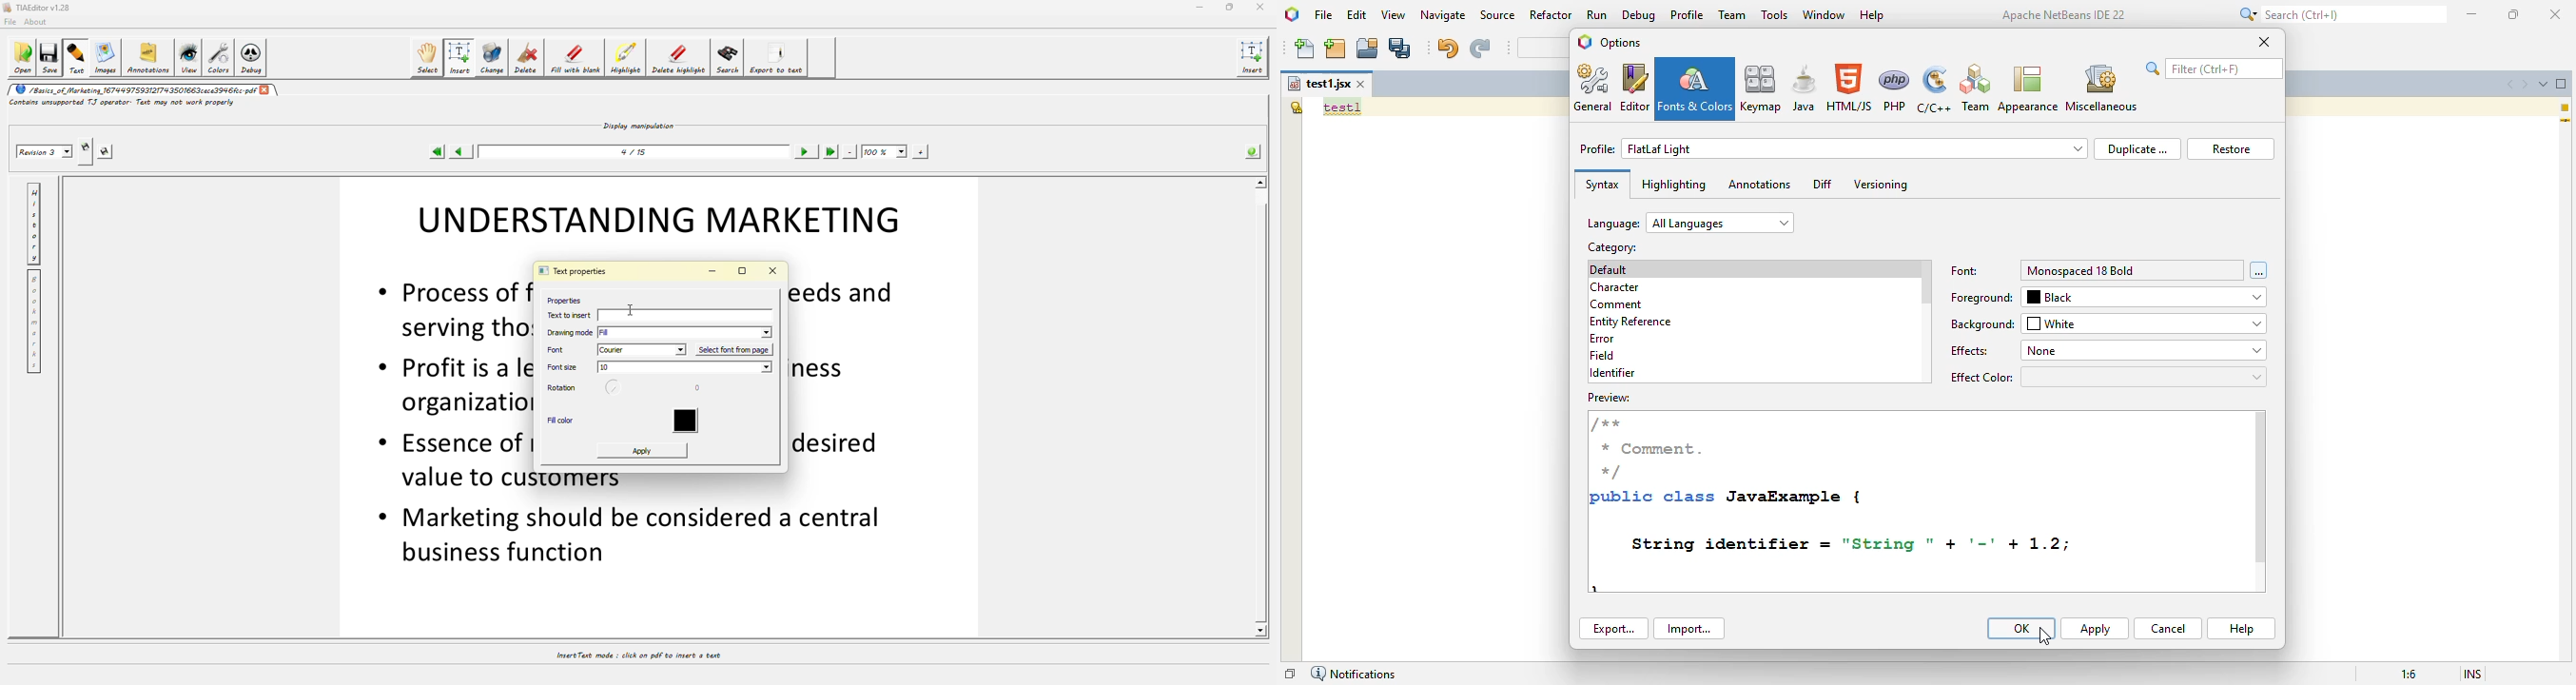  I want to click on C/C++, so click(1935, 89).